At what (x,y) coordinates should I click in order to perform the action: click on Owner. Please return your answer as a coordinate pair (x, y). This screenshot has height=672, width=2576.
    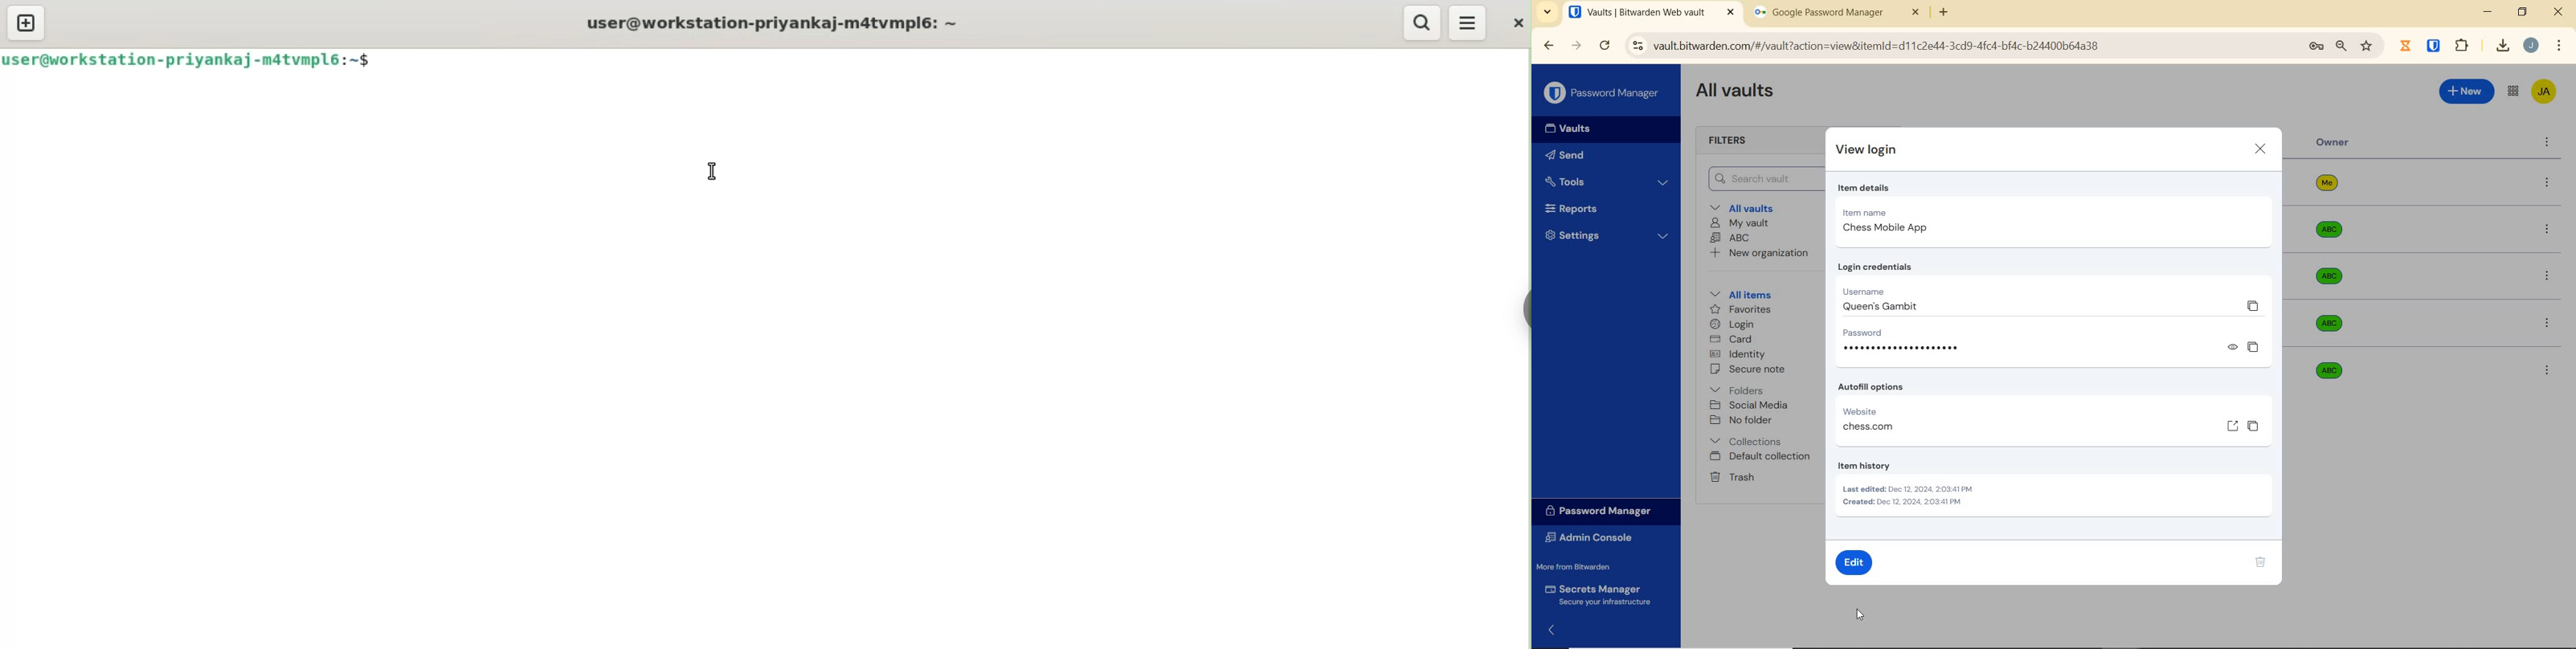
    Looking at the image, I should click on (2333, 142).